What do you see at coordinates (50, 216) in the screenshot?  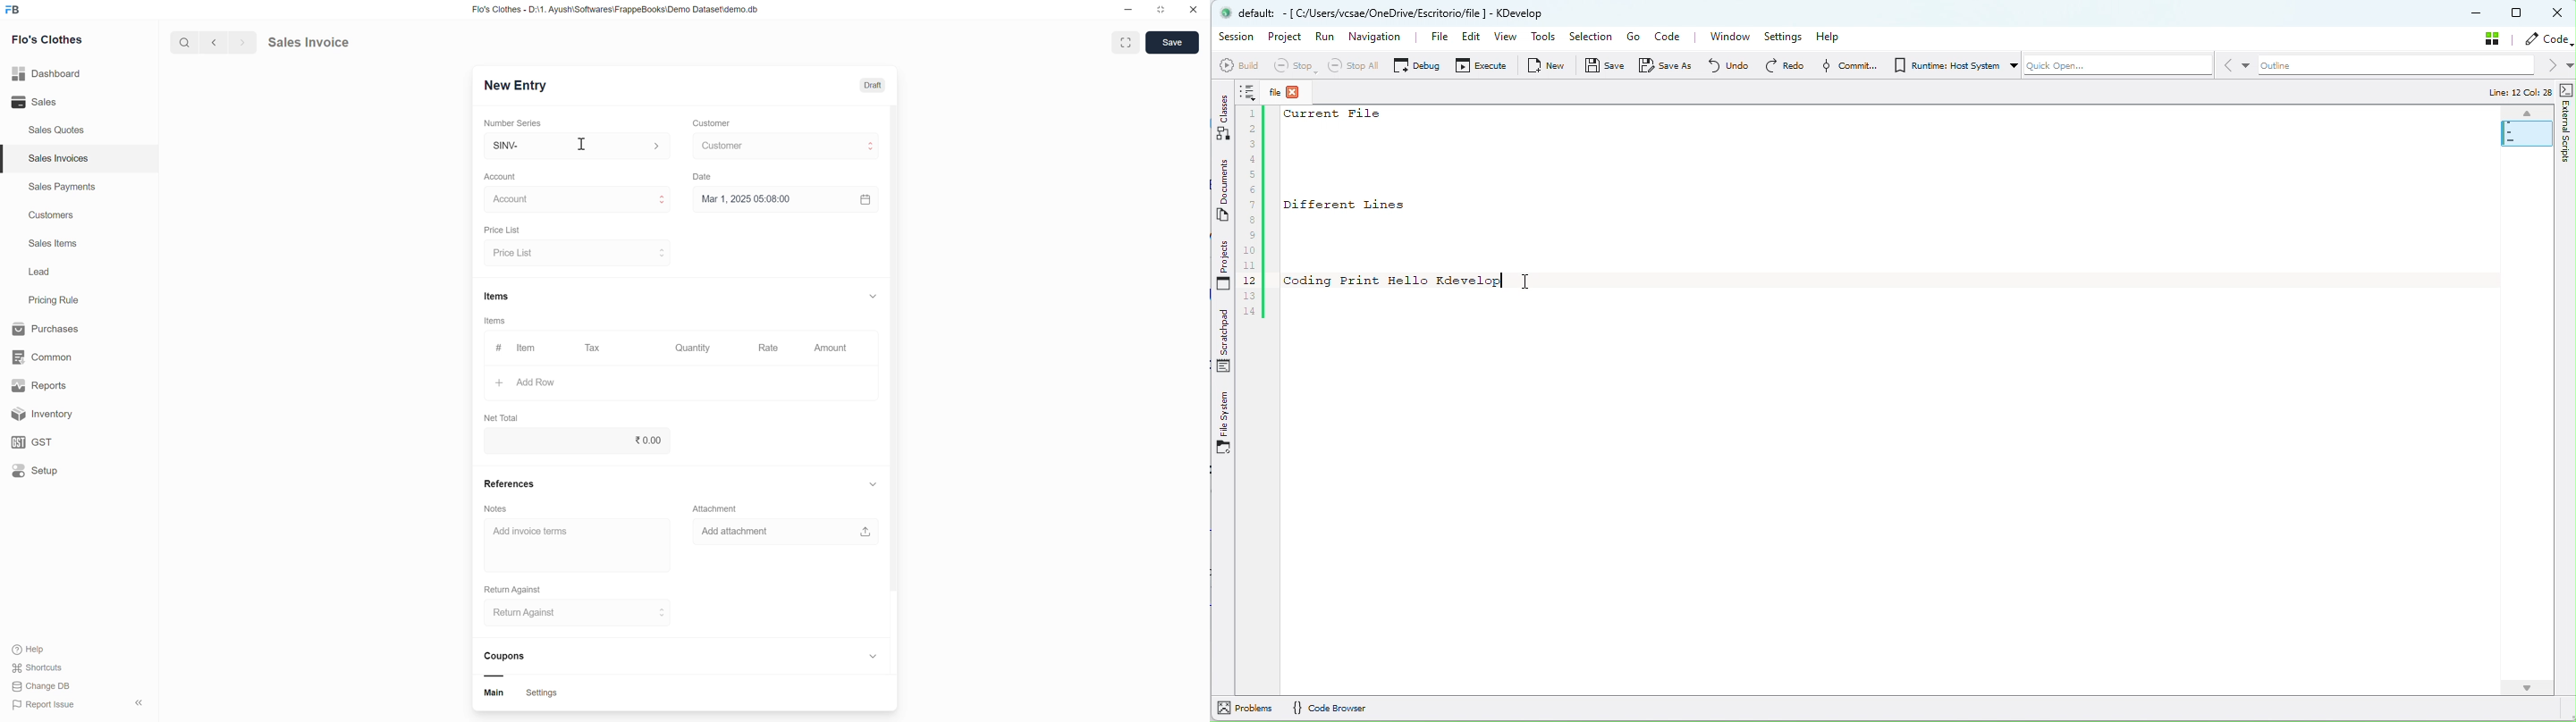 I see `Customers` at bounding box center [50, 216].